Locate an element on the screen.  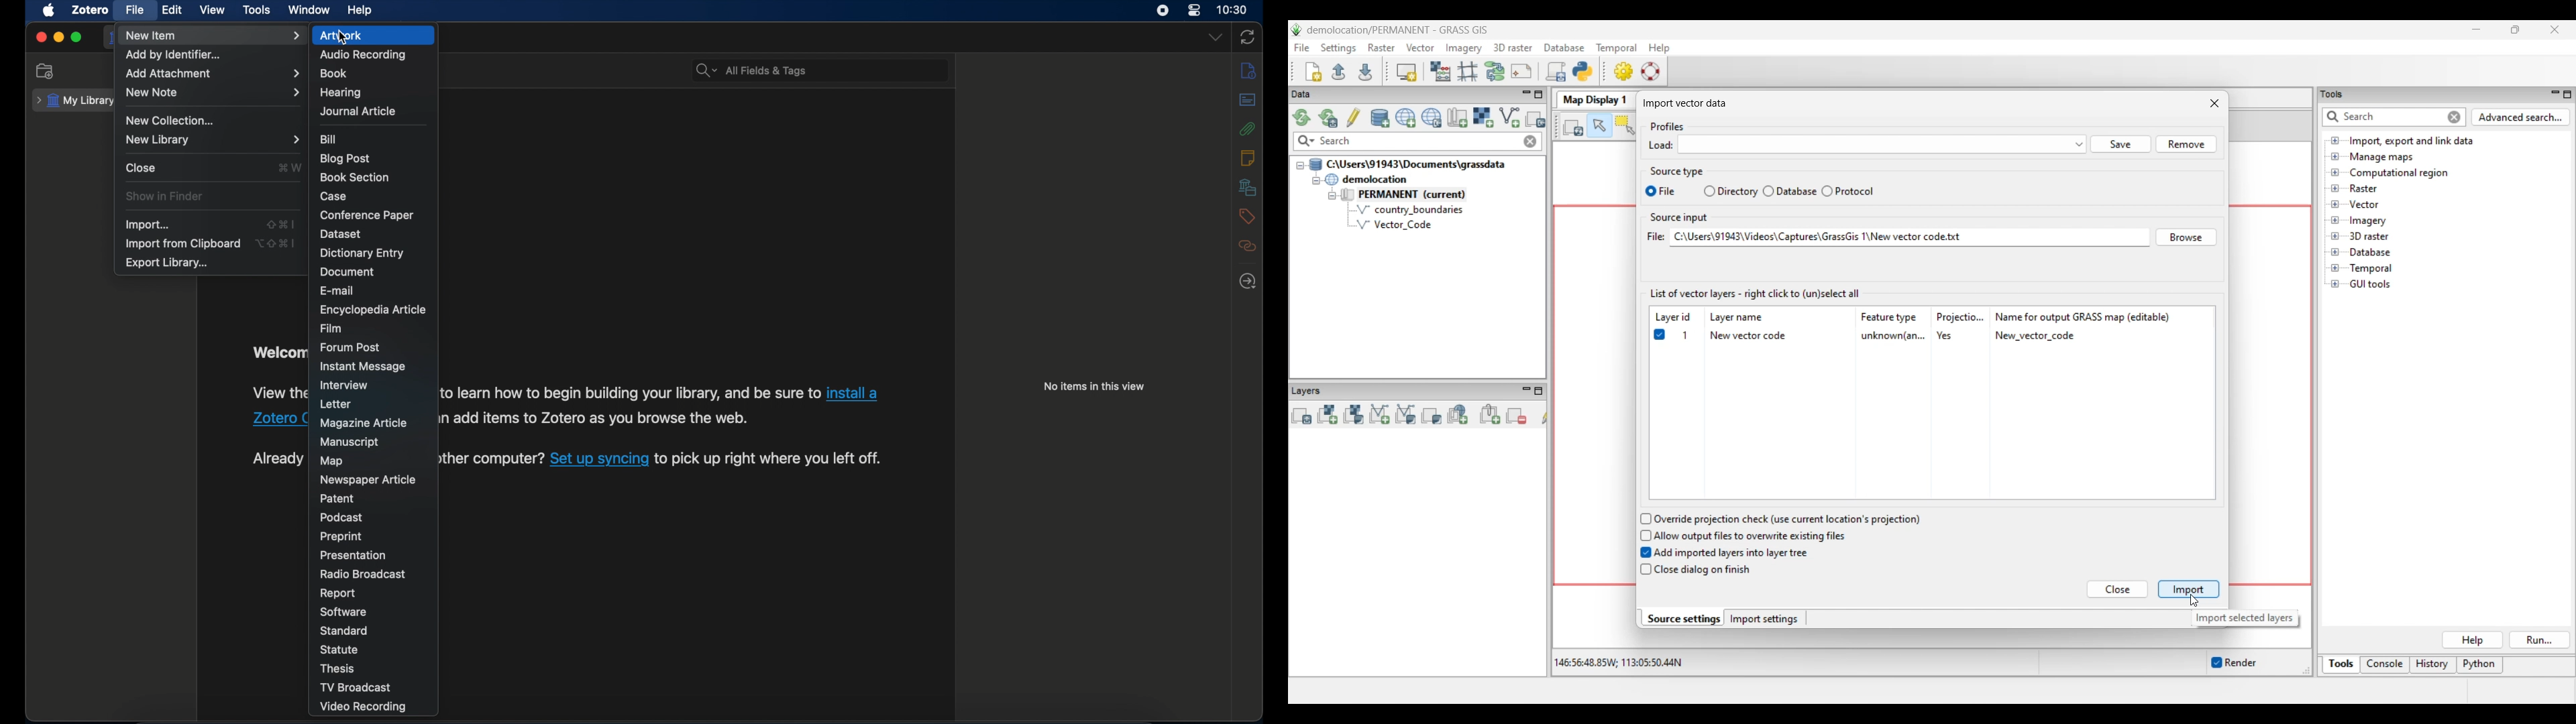
locate is located at coordinates (1248, 282).